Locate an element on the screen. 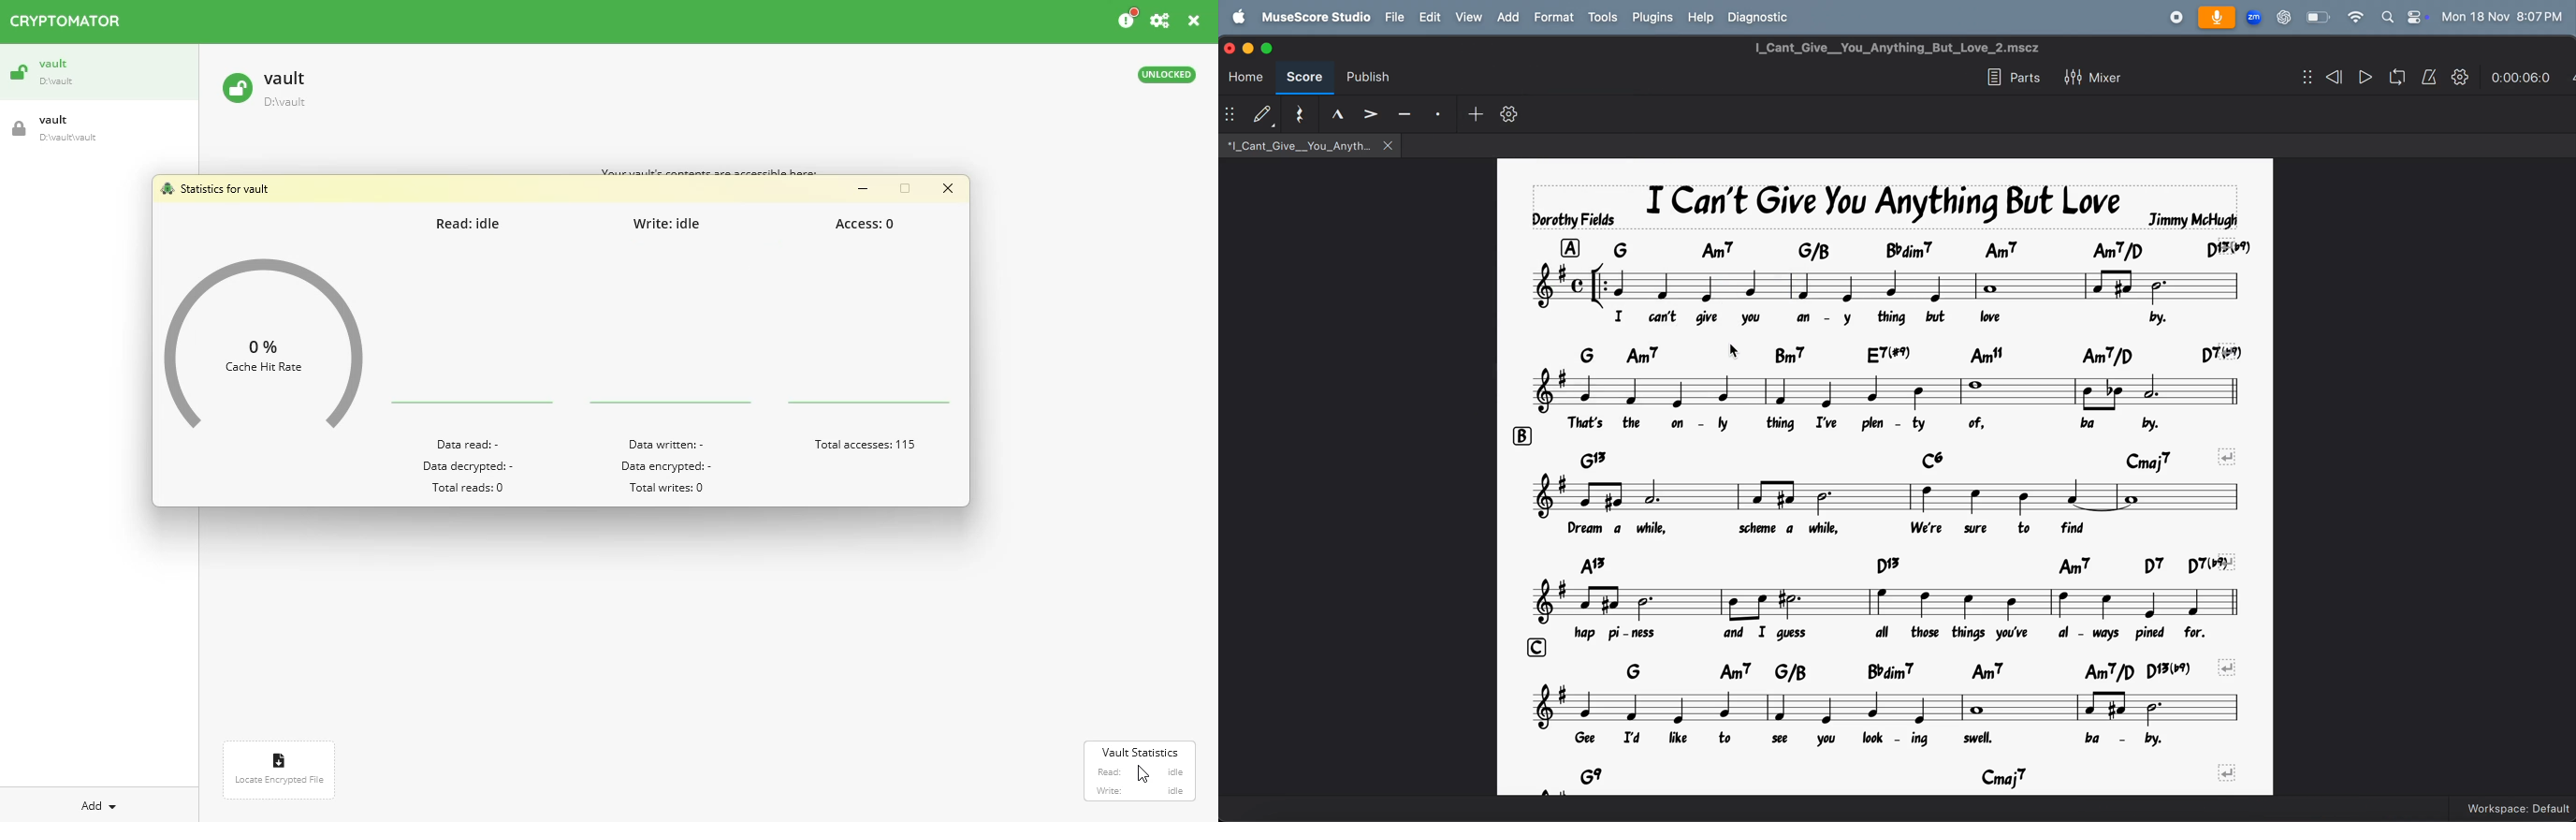 This screenshot has height=840, width=2576. battery is located at coordinates (2317, 17).